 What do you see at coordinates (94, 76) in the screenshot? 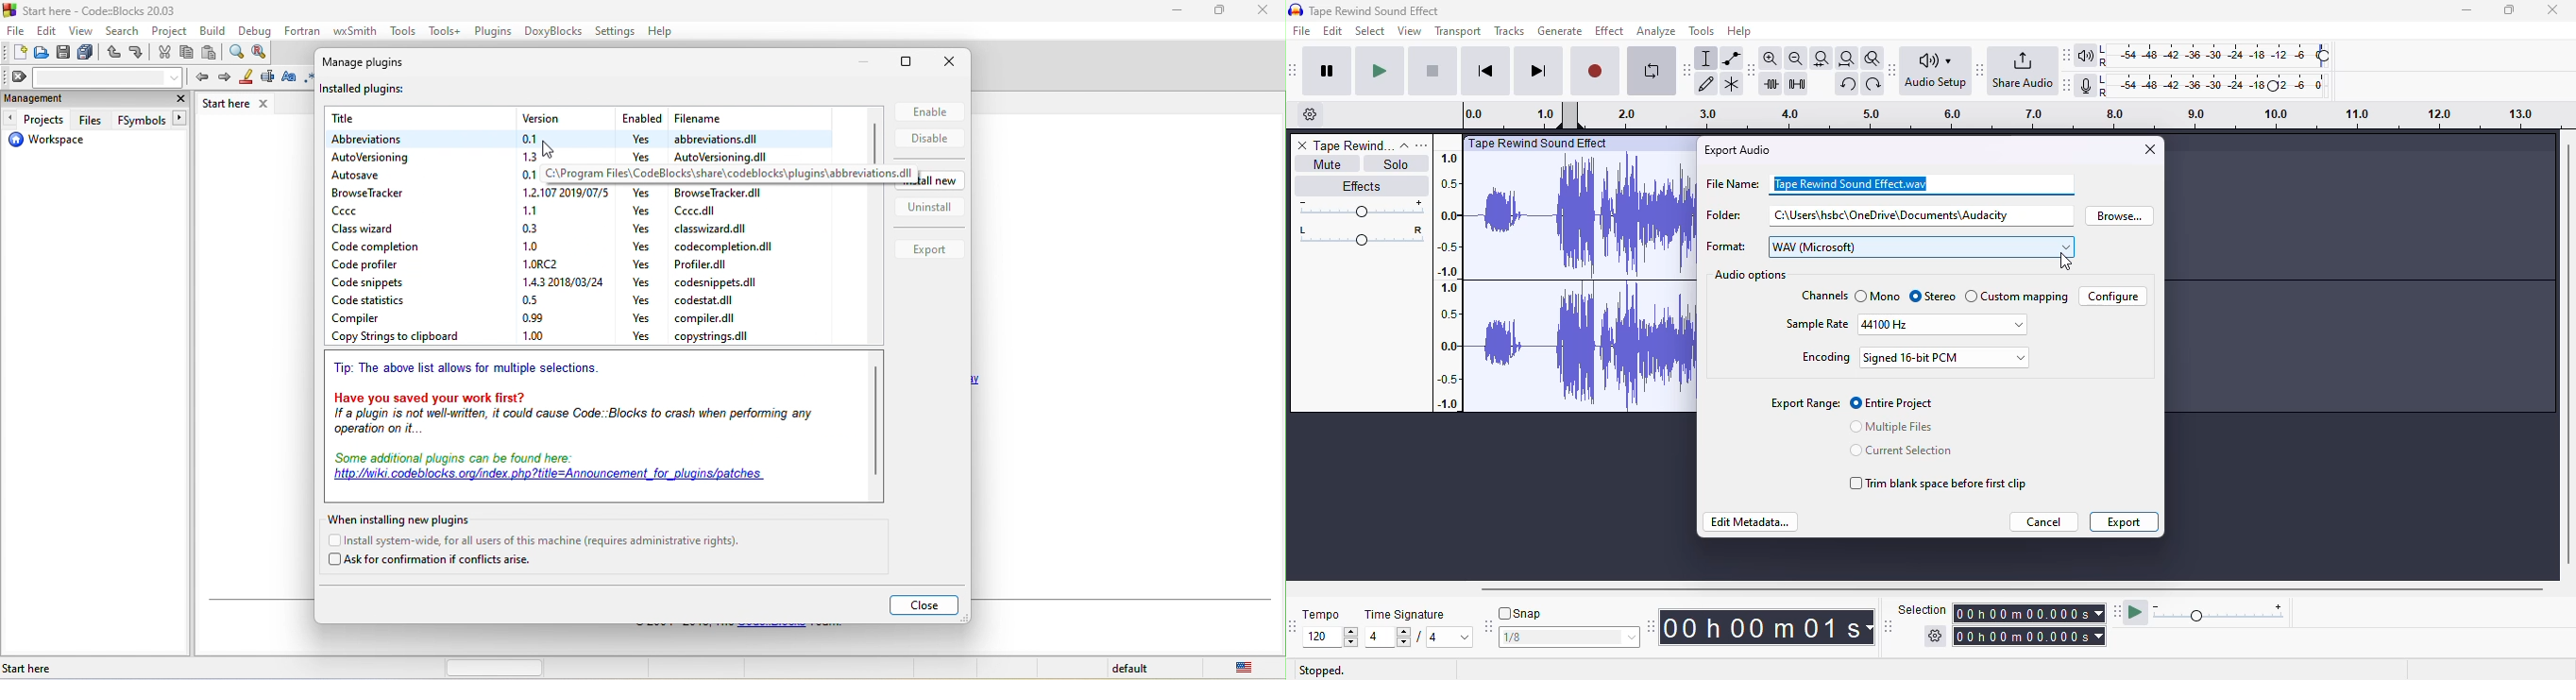
I see `clear` at bounding box center [94, 76].